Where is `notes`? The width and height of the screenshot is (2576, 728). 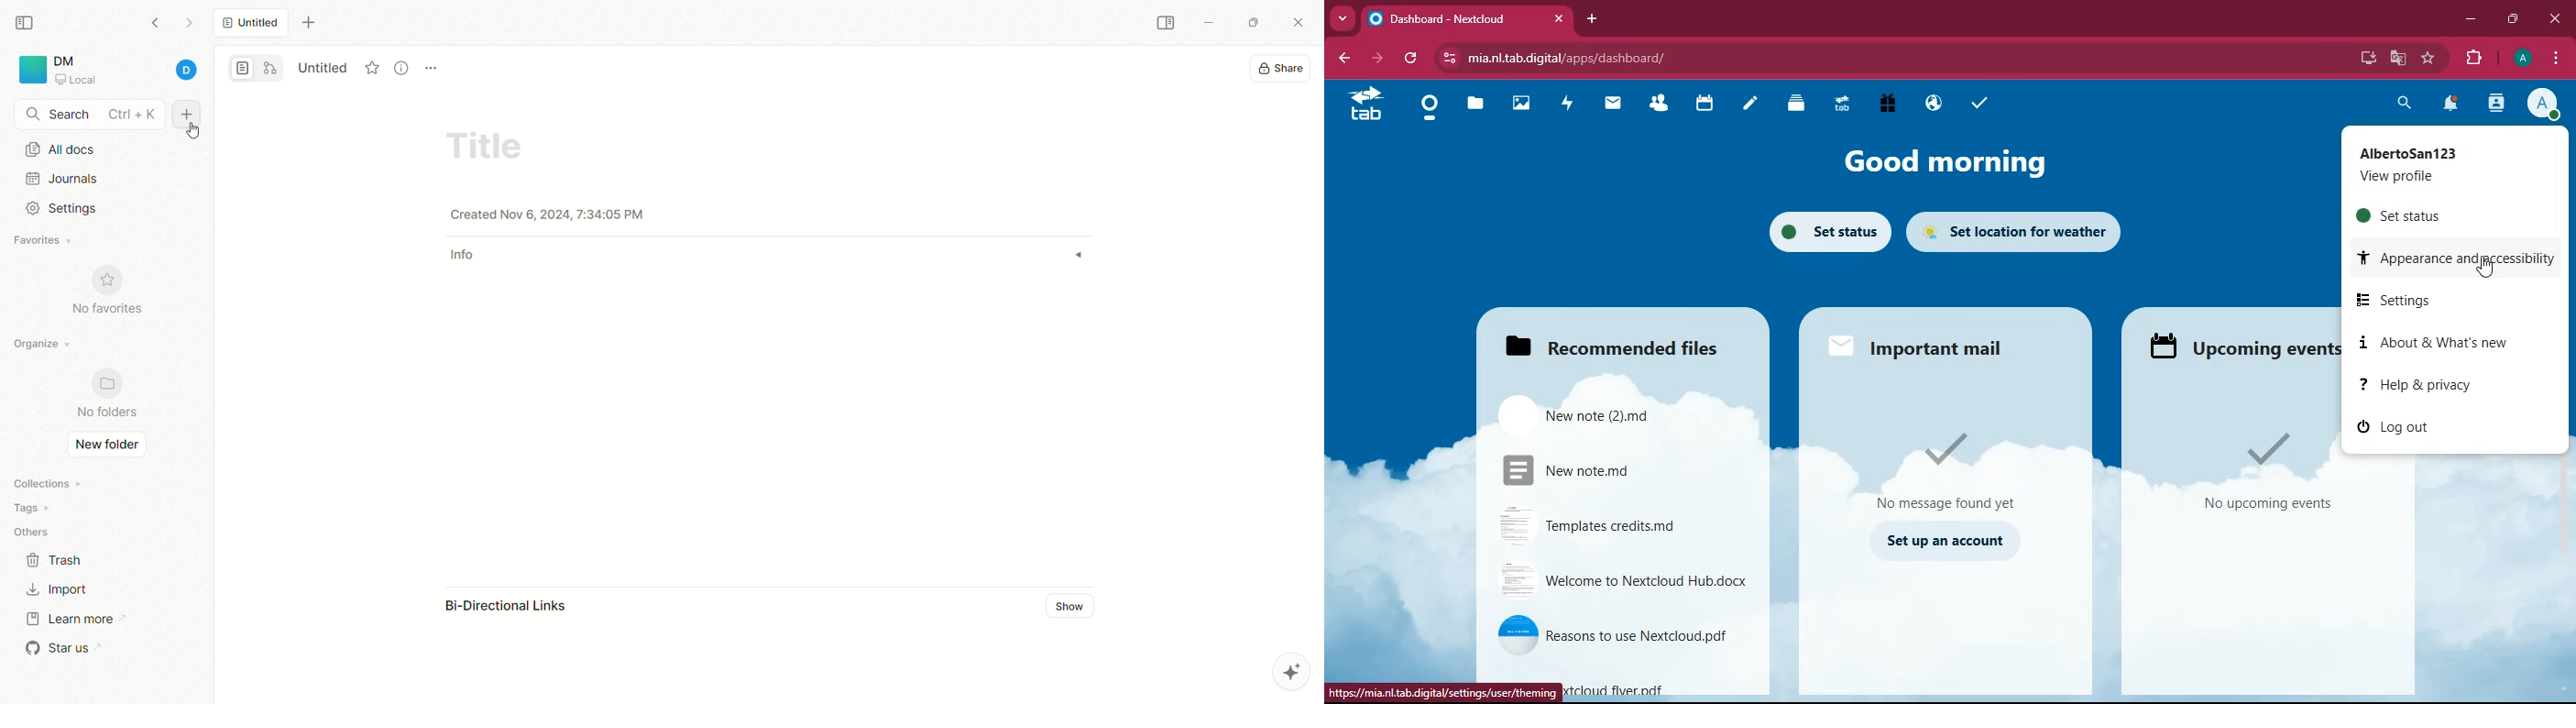
notes is located at coordinates (1754, 107).